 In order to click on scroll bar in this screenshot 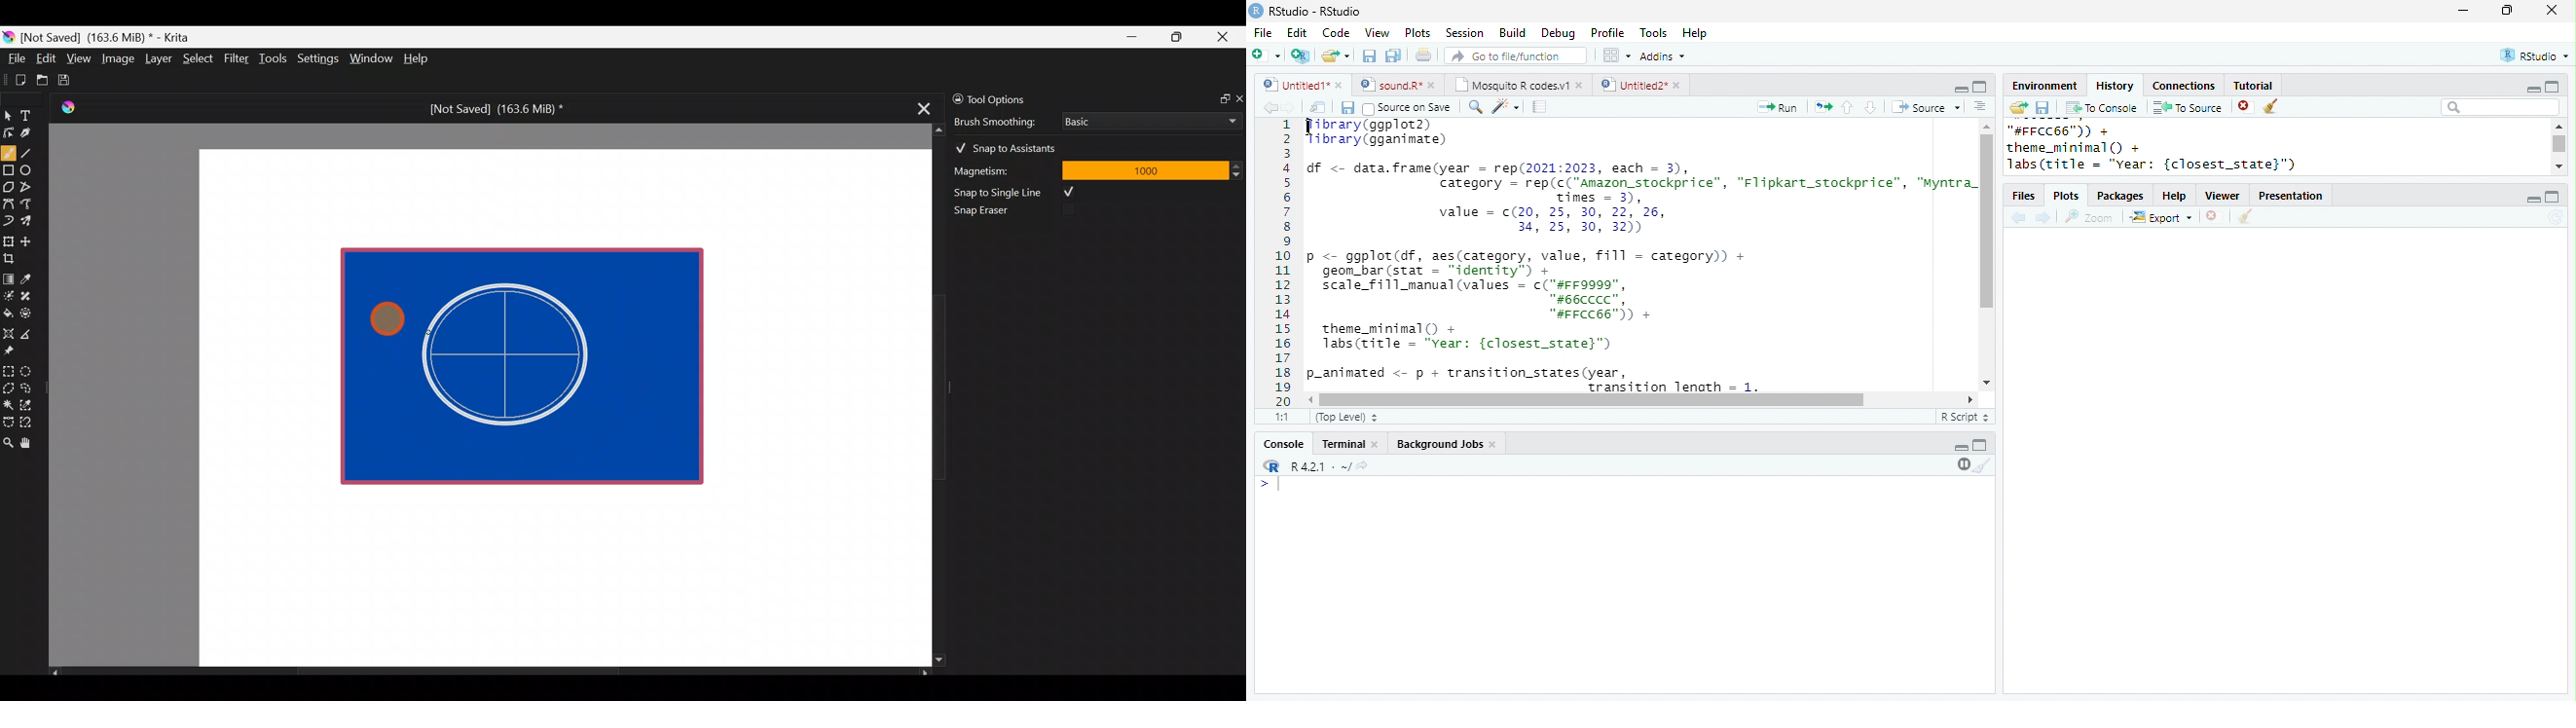, I will do `click(2559, 143)`.